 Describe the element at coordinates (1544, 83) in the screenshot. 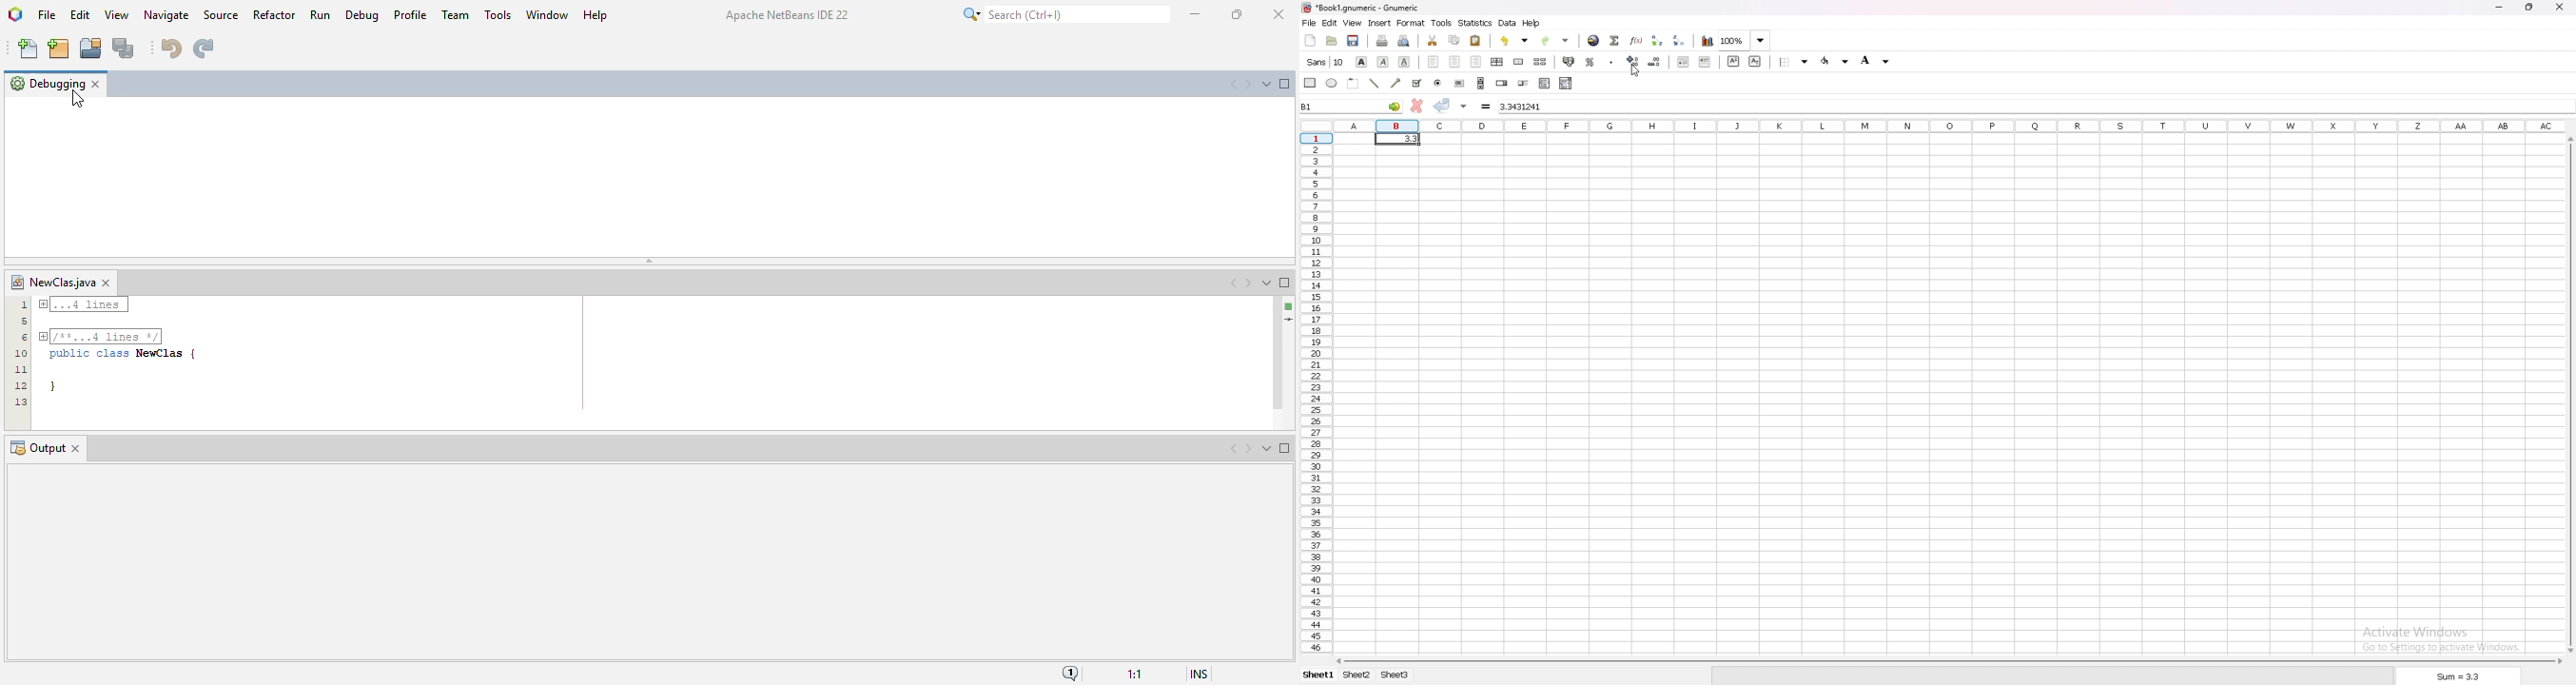

I see `list` at that location.